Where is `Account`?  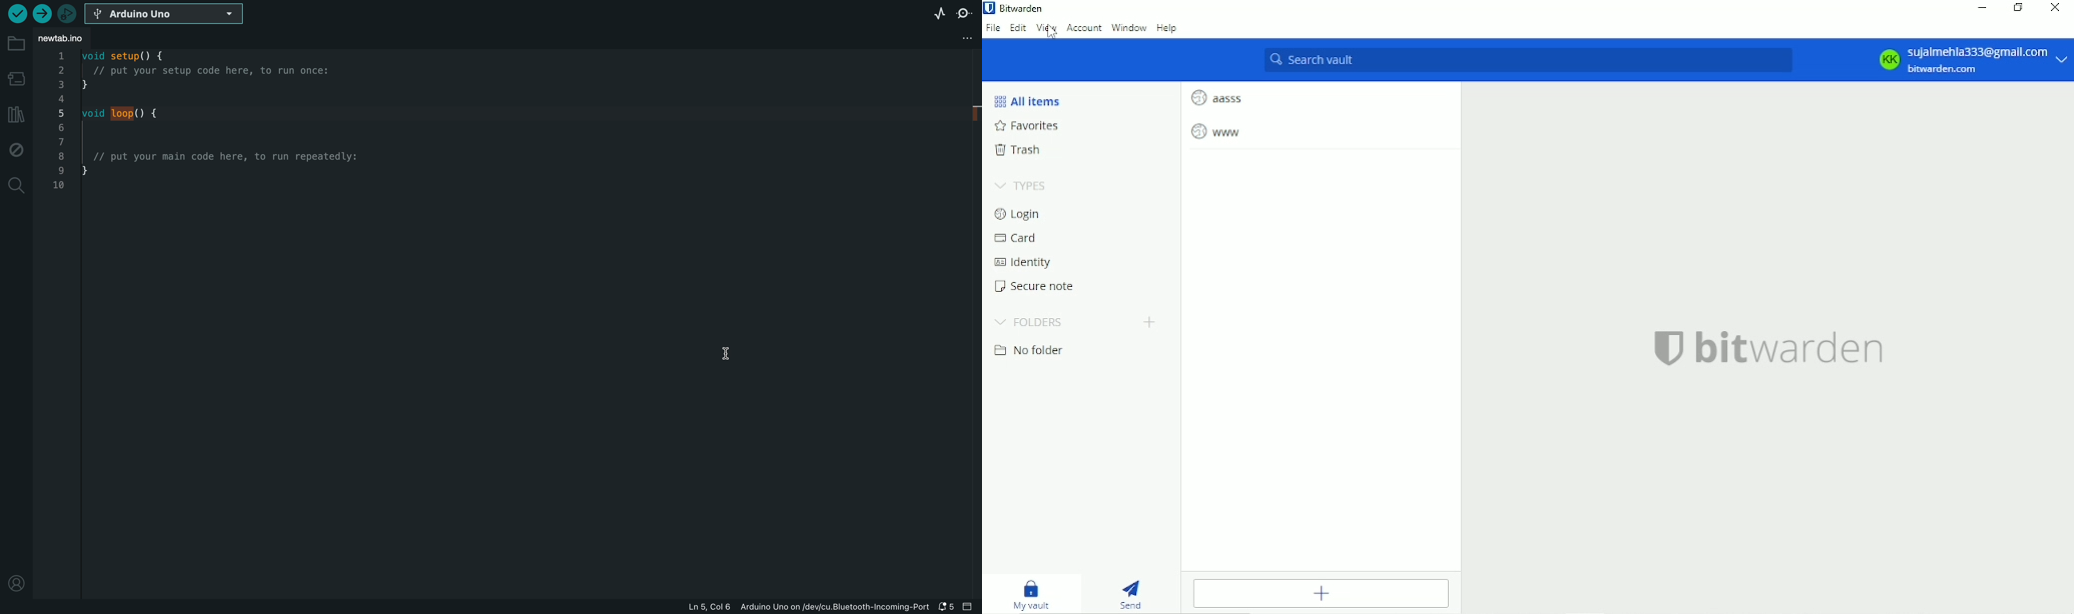
Account is located at coordinates (1084, 28).